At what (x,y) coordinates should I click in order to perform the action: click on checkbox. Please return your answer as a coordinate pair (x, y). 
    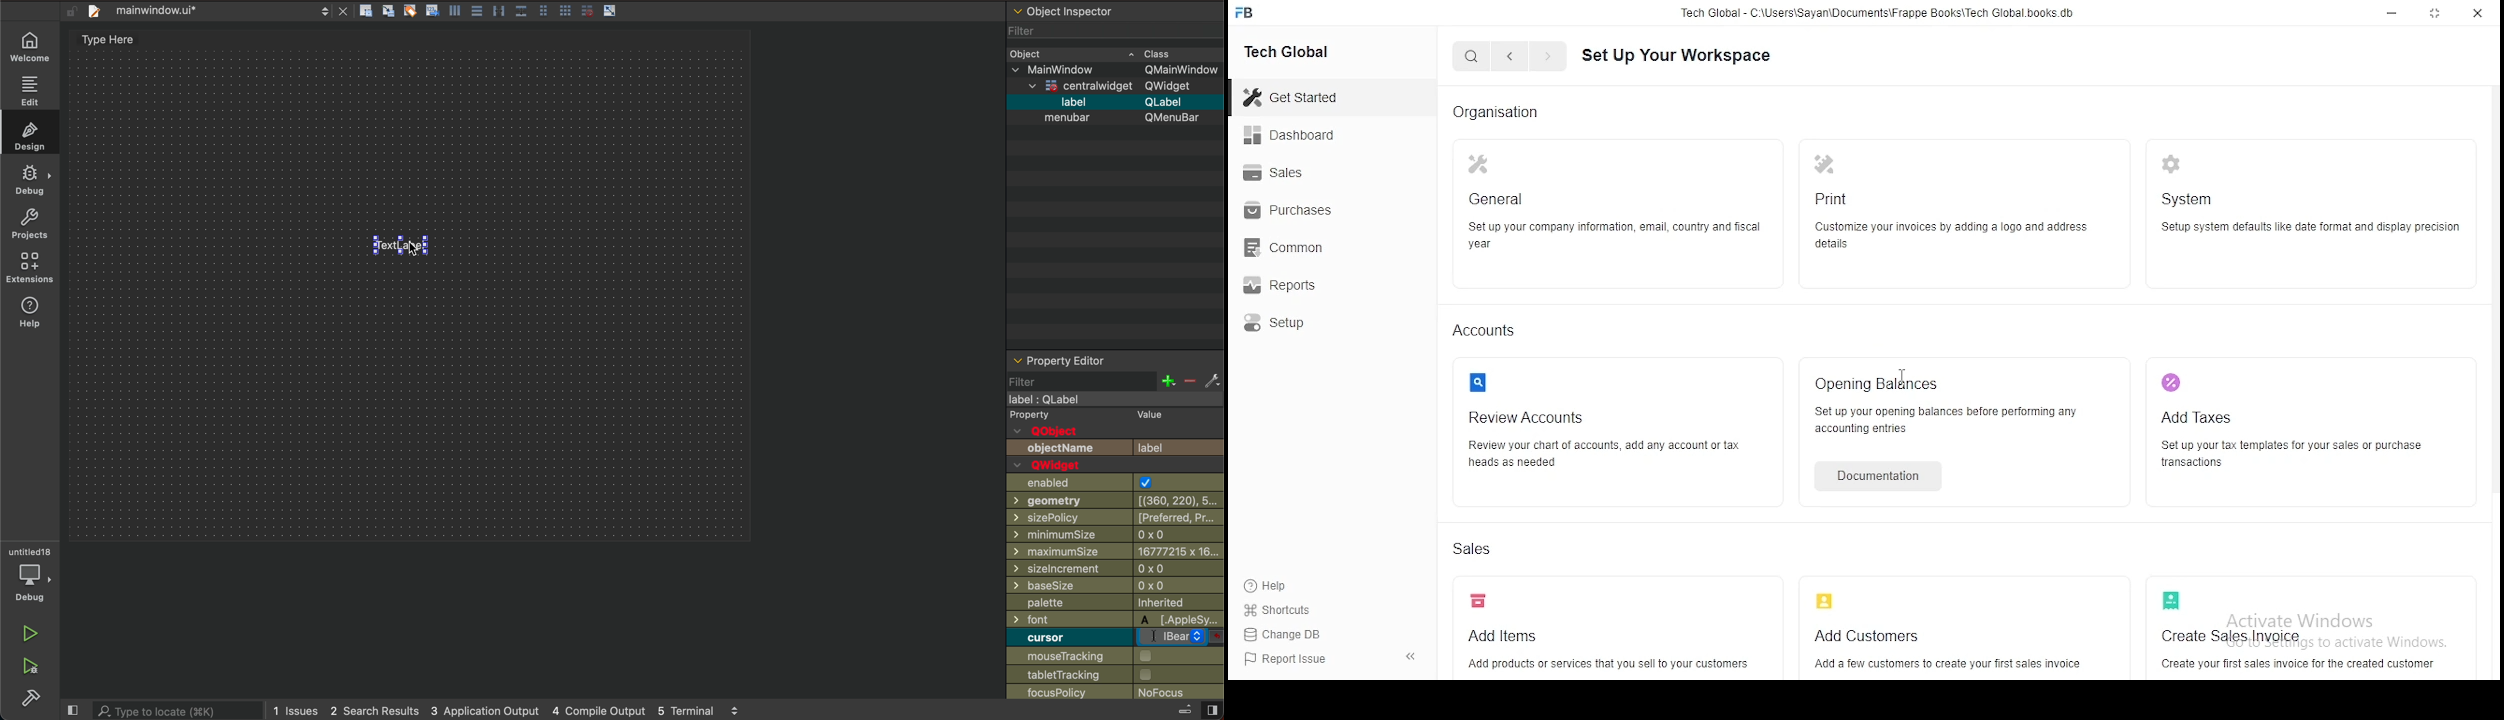
    Looking at the image, I should click on (1154, 657).